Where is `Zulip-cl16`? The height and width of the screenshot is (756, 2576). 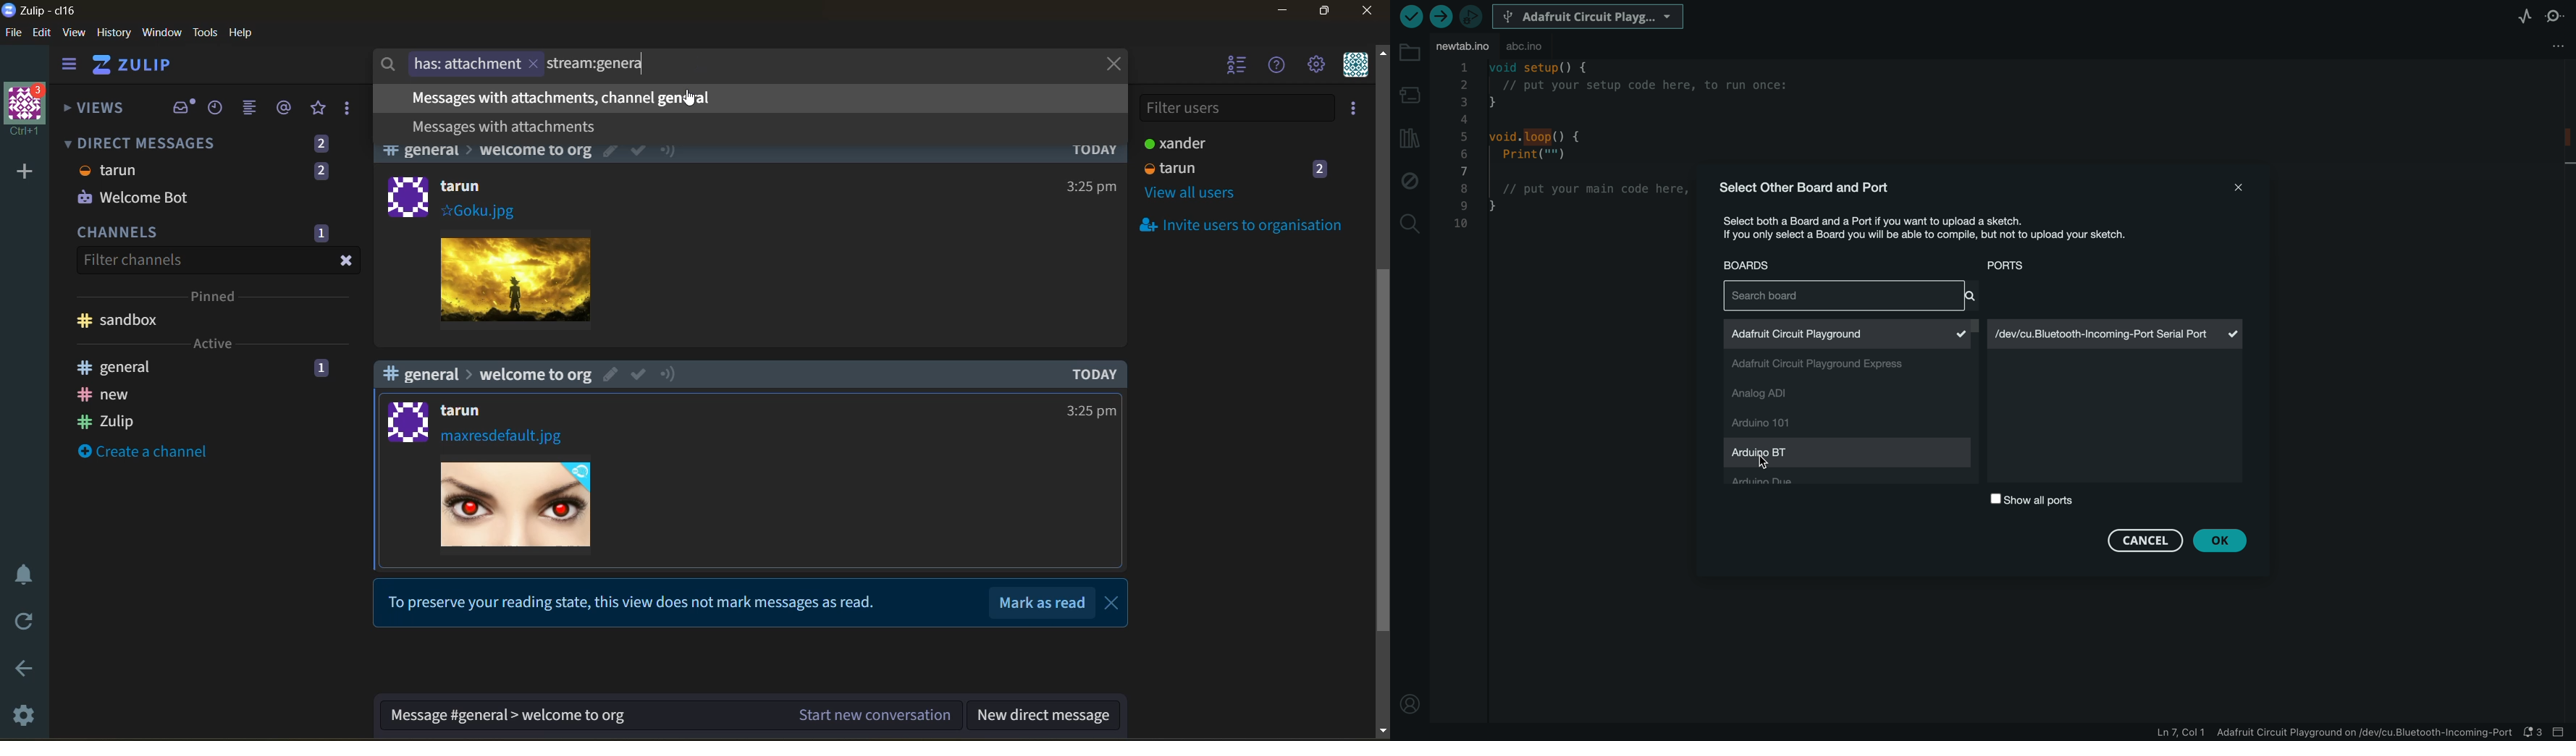
Zulip-cl16 is located at coordinates (43, 9).